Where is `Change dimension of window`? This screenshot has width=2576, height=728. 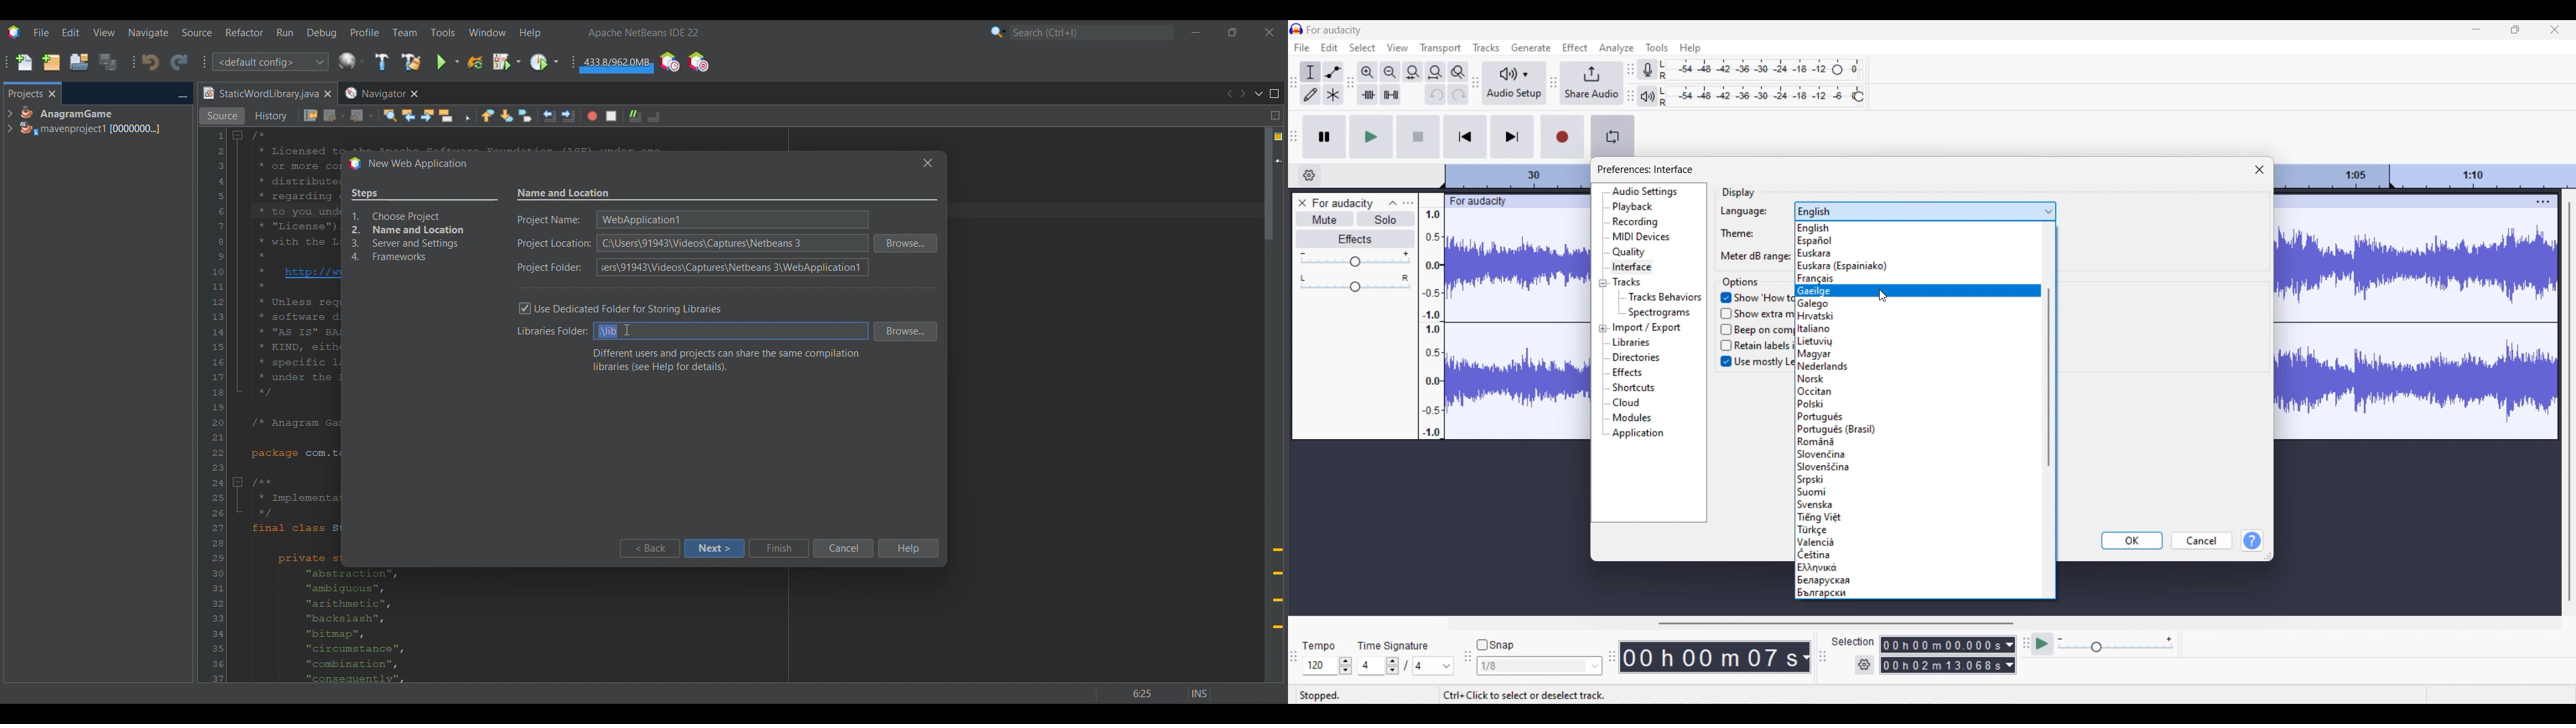 Change dimension of window is located at coordinates (2269, 556).